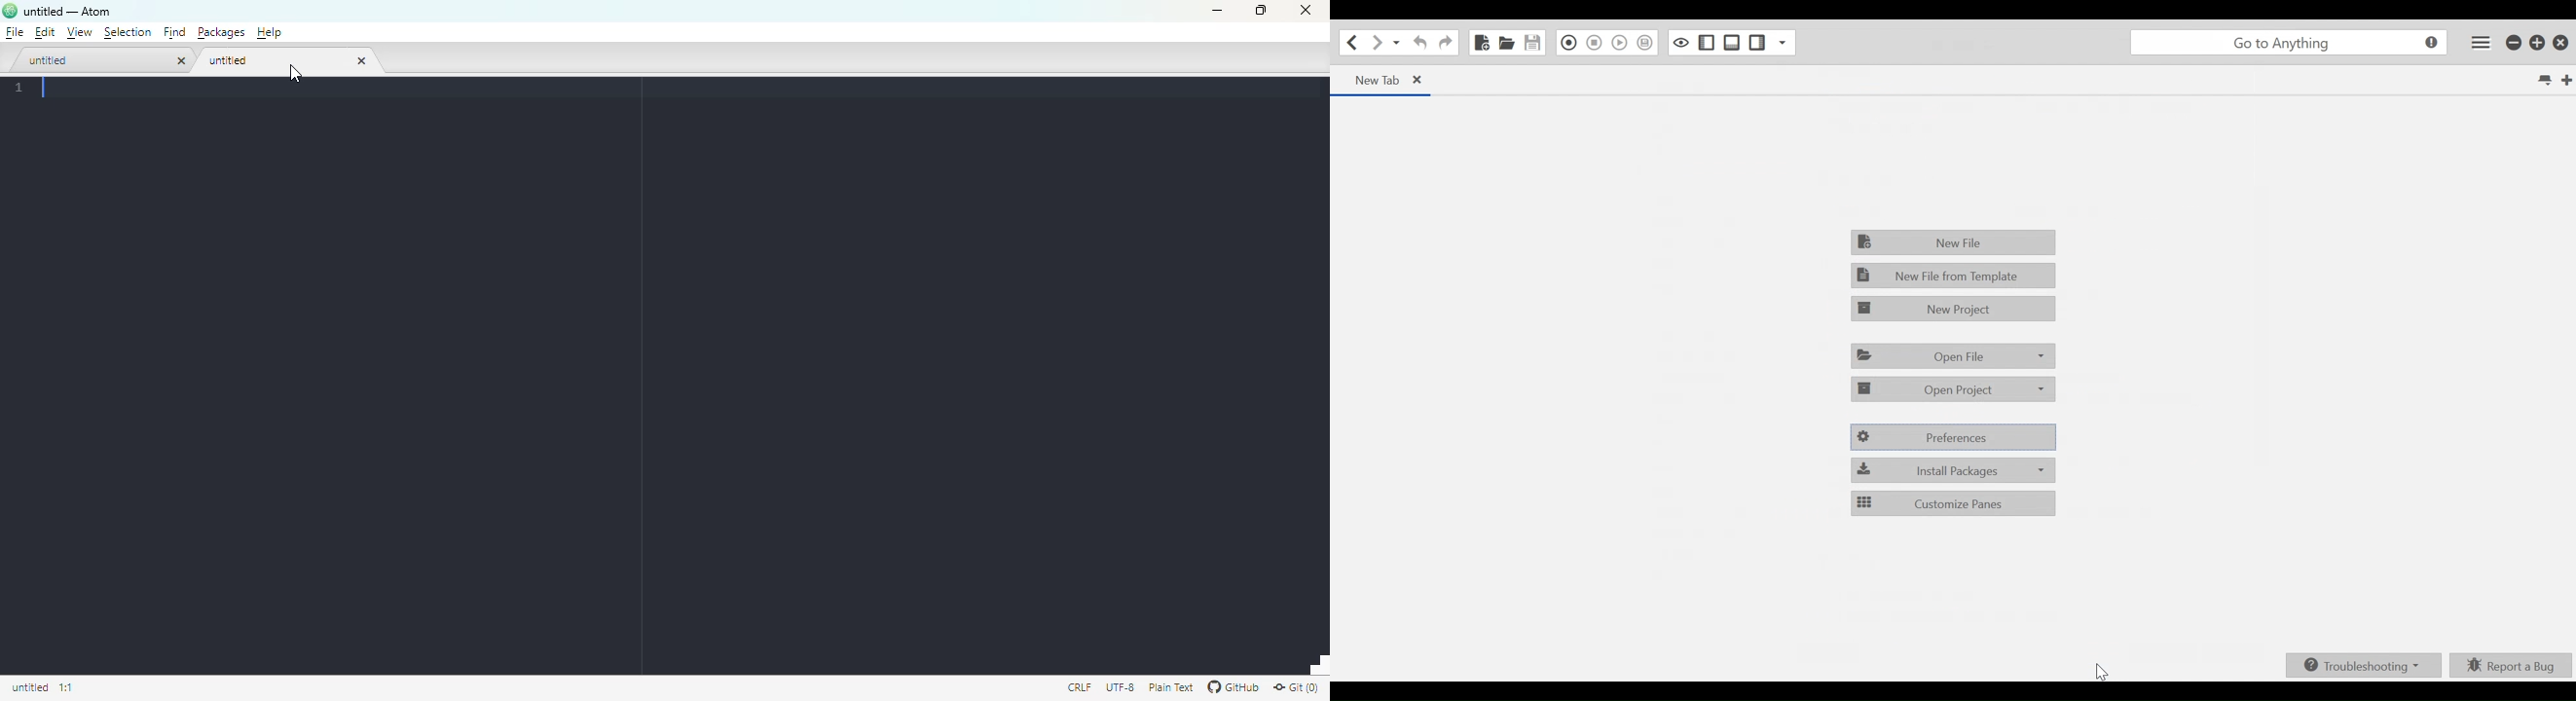  Describe the element at coordinates (1297, 687) in the screenshot. I see `git(0)` at that location.